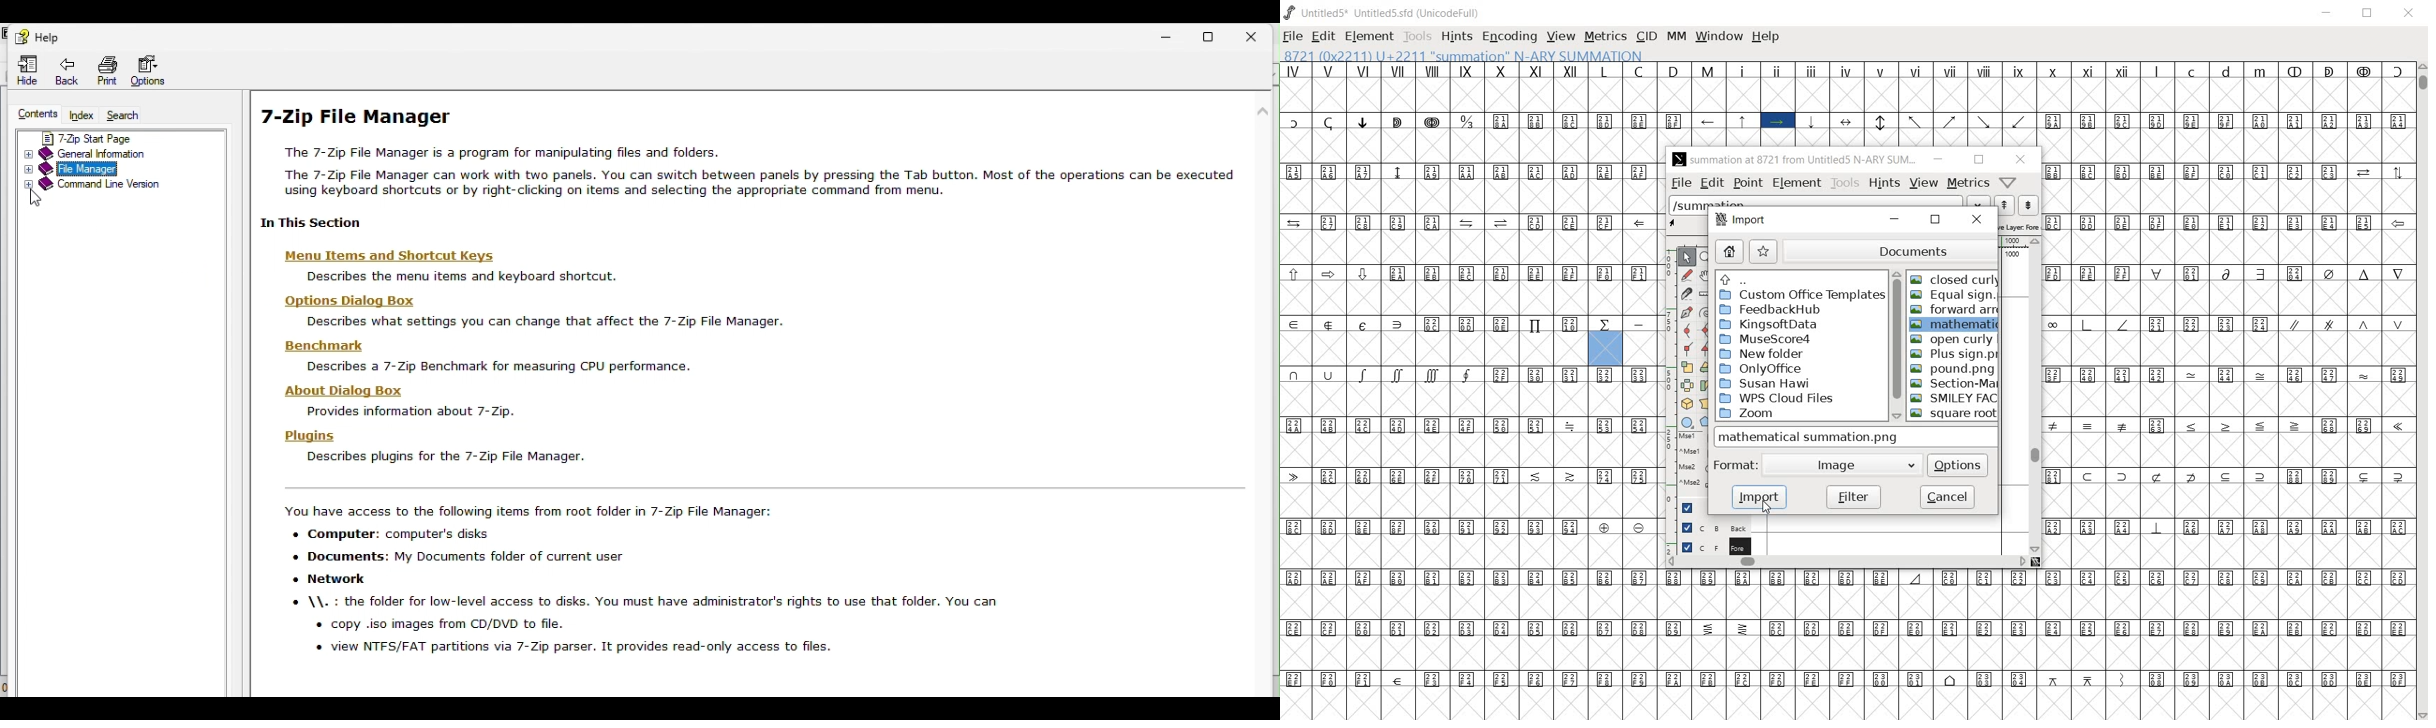 This screenshot has height=728, width=2436. Describe the element at coordinates (1884, 182) in the screenshot. I see `hints` at that location.